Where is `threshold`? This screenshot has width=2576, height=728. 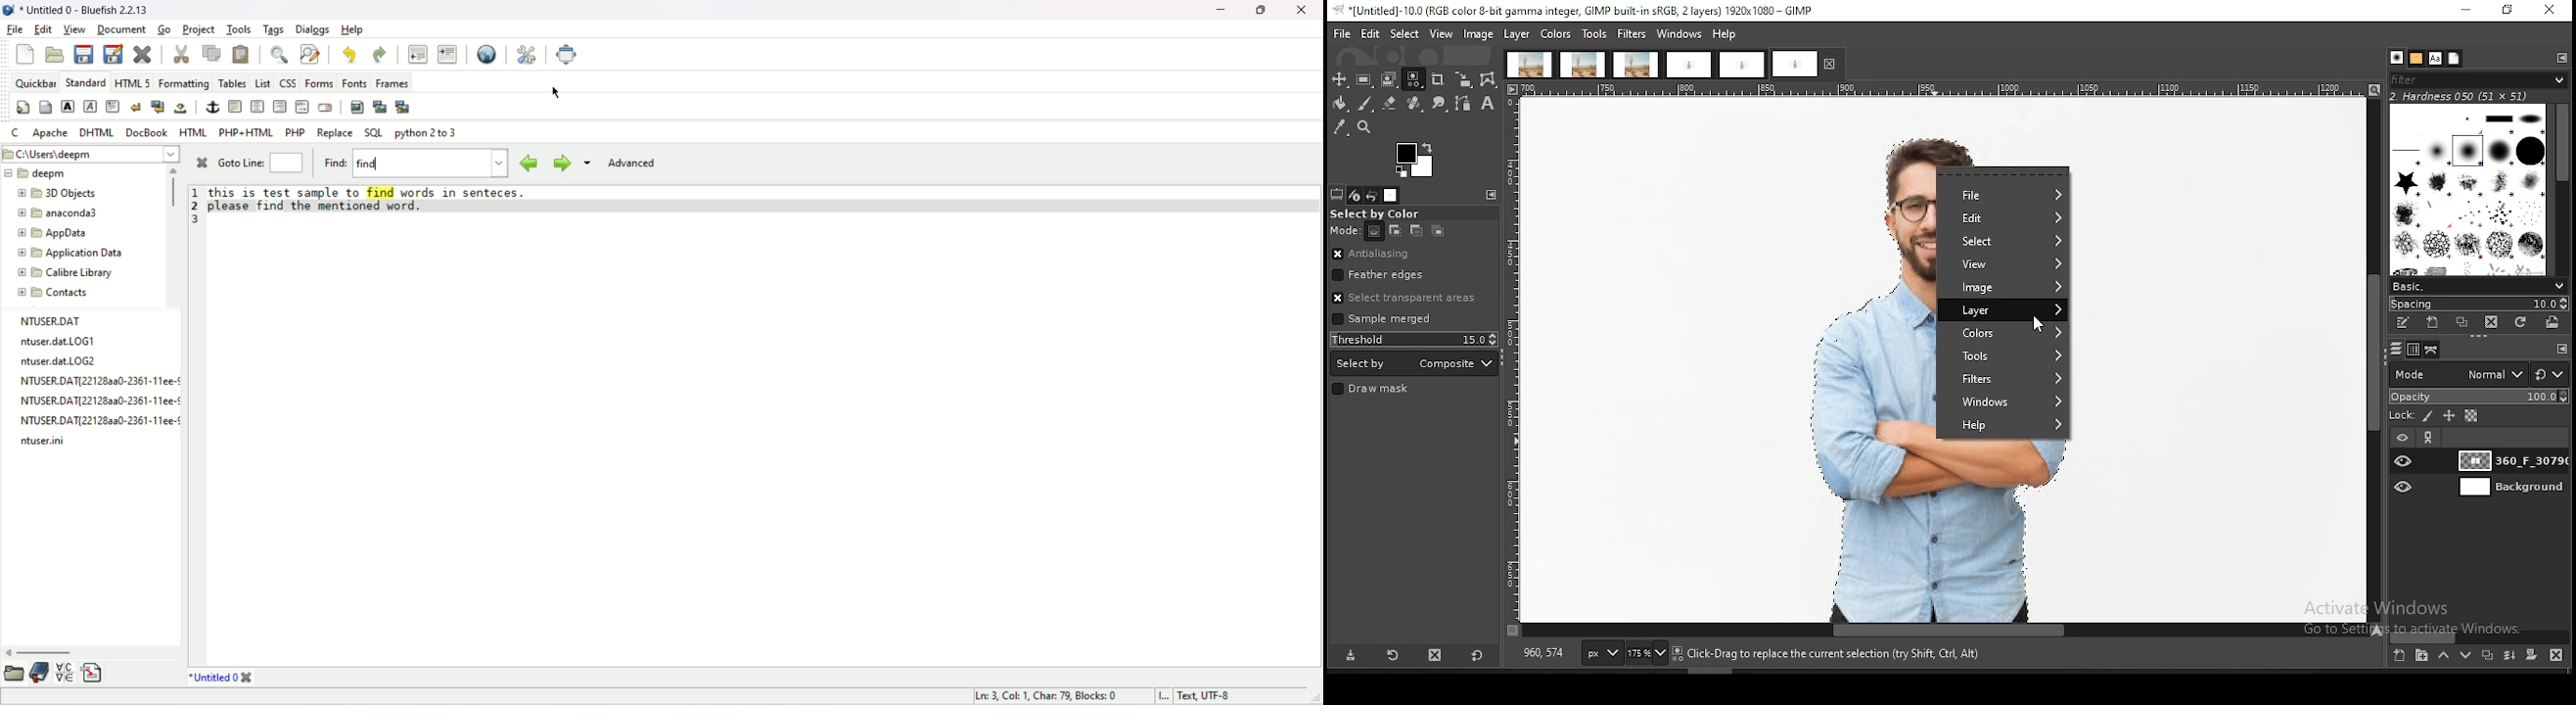
threshold is located at coordinates (1414, 339).